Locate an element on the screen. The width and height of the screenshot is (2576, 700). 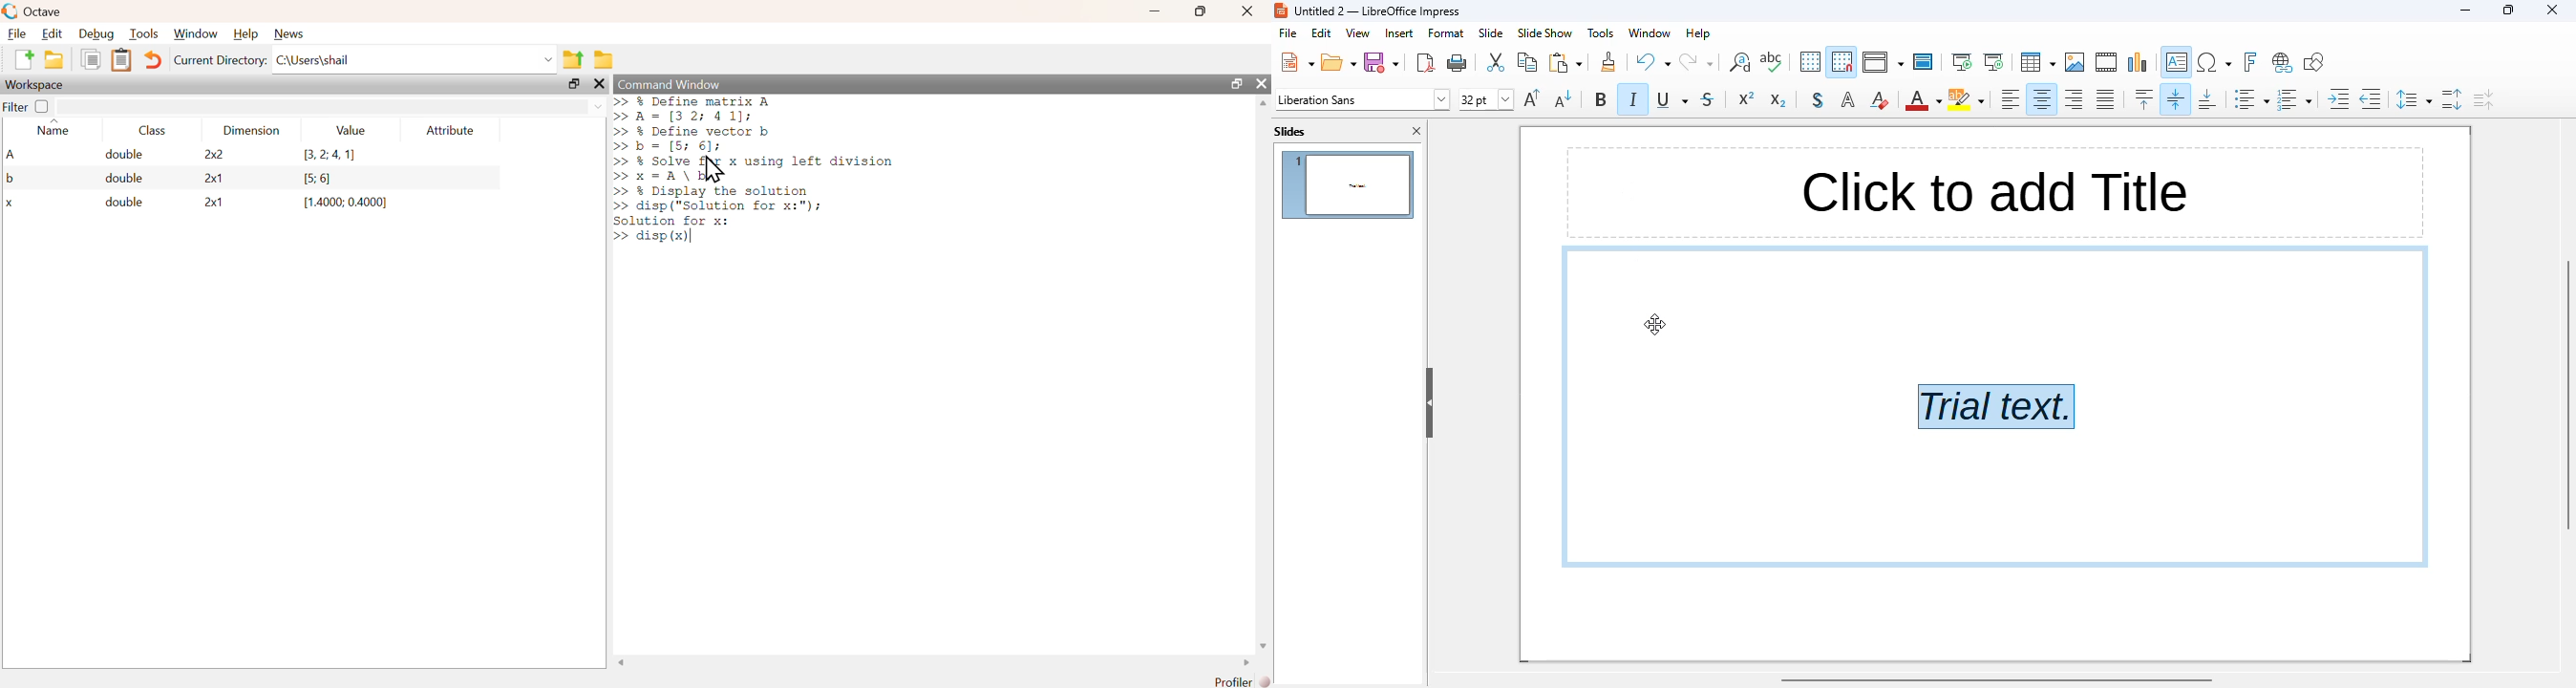
insert image is located at coordinates (2076, 62).